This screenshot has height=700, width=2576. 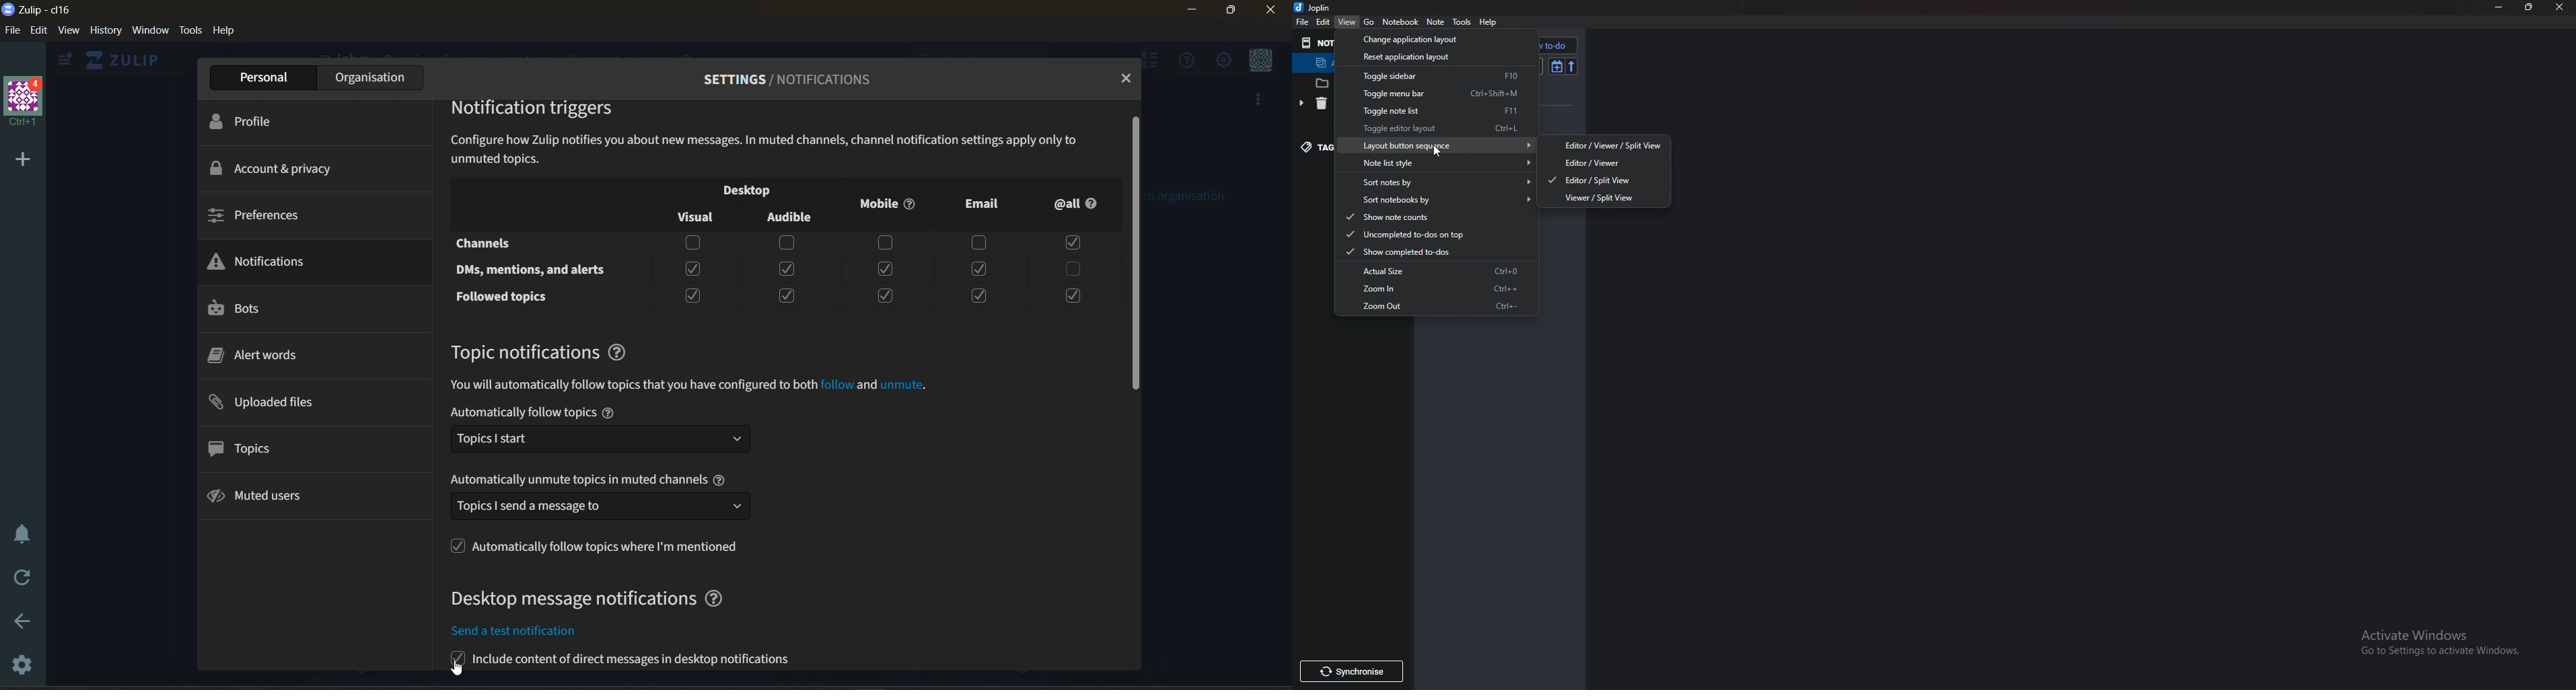 What do you see at coordinates (1271, 14) in the screenshot?
I see `Close` at bounding box center [1271, 14].